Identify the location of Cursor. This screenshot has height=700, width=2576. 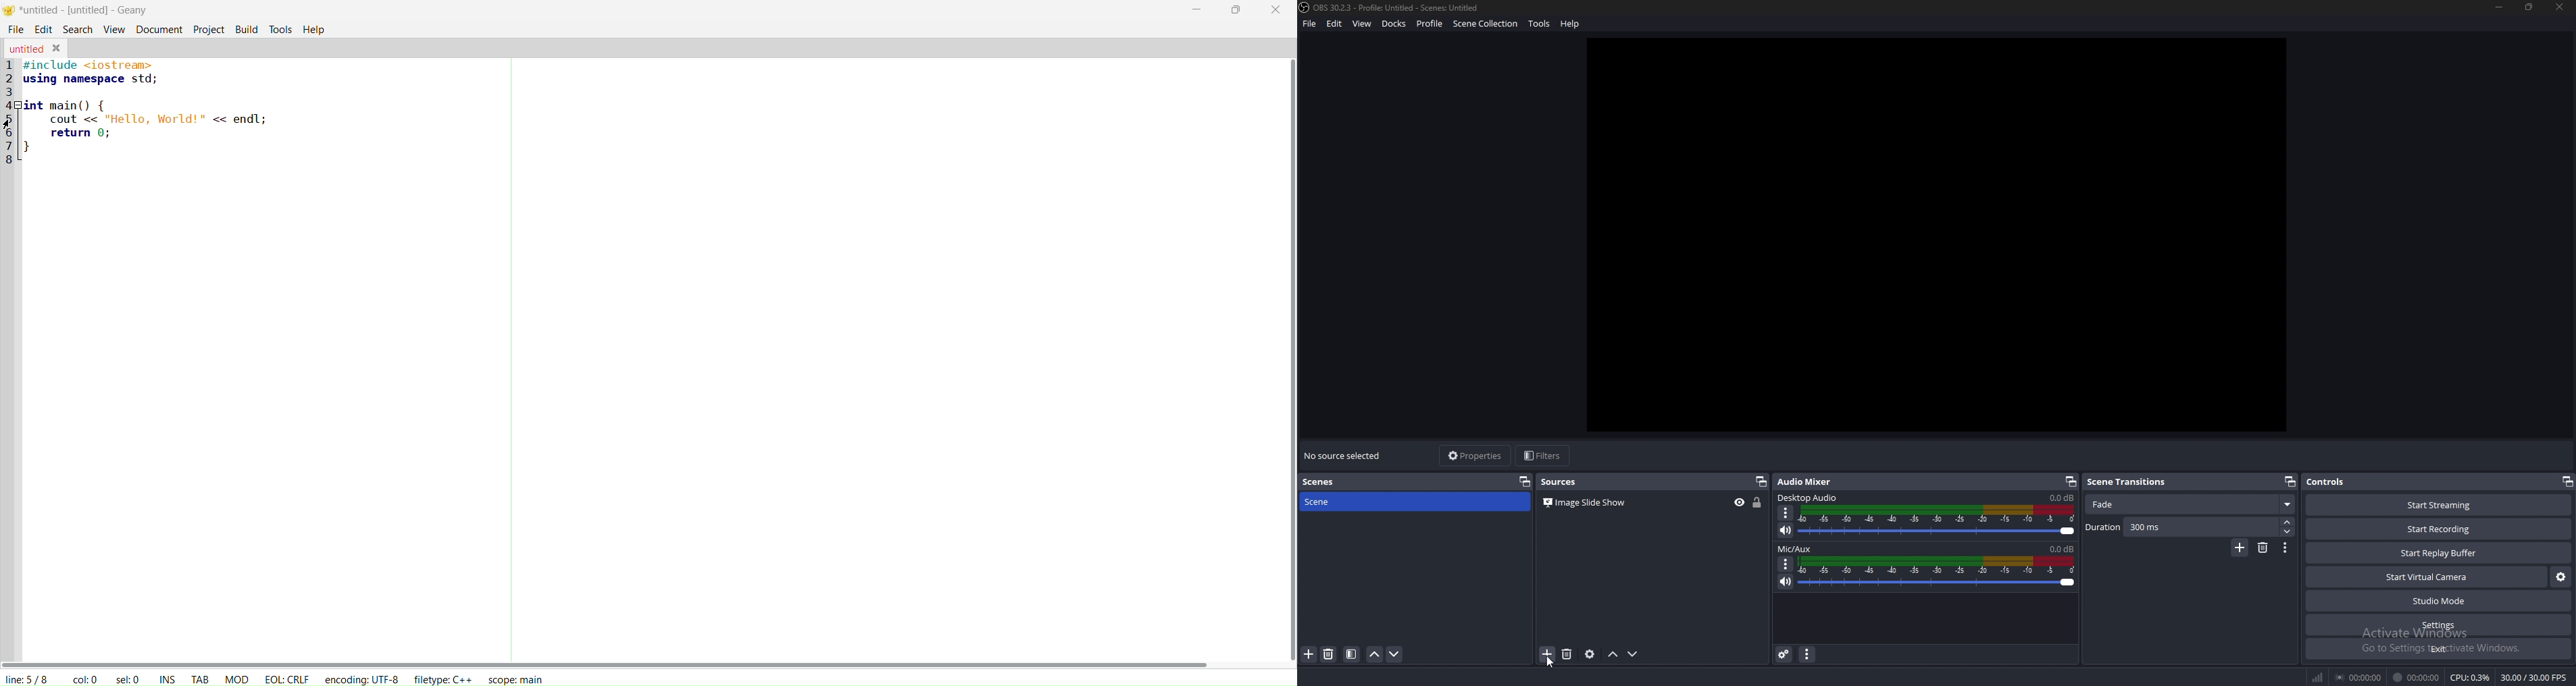
(1553, 663).